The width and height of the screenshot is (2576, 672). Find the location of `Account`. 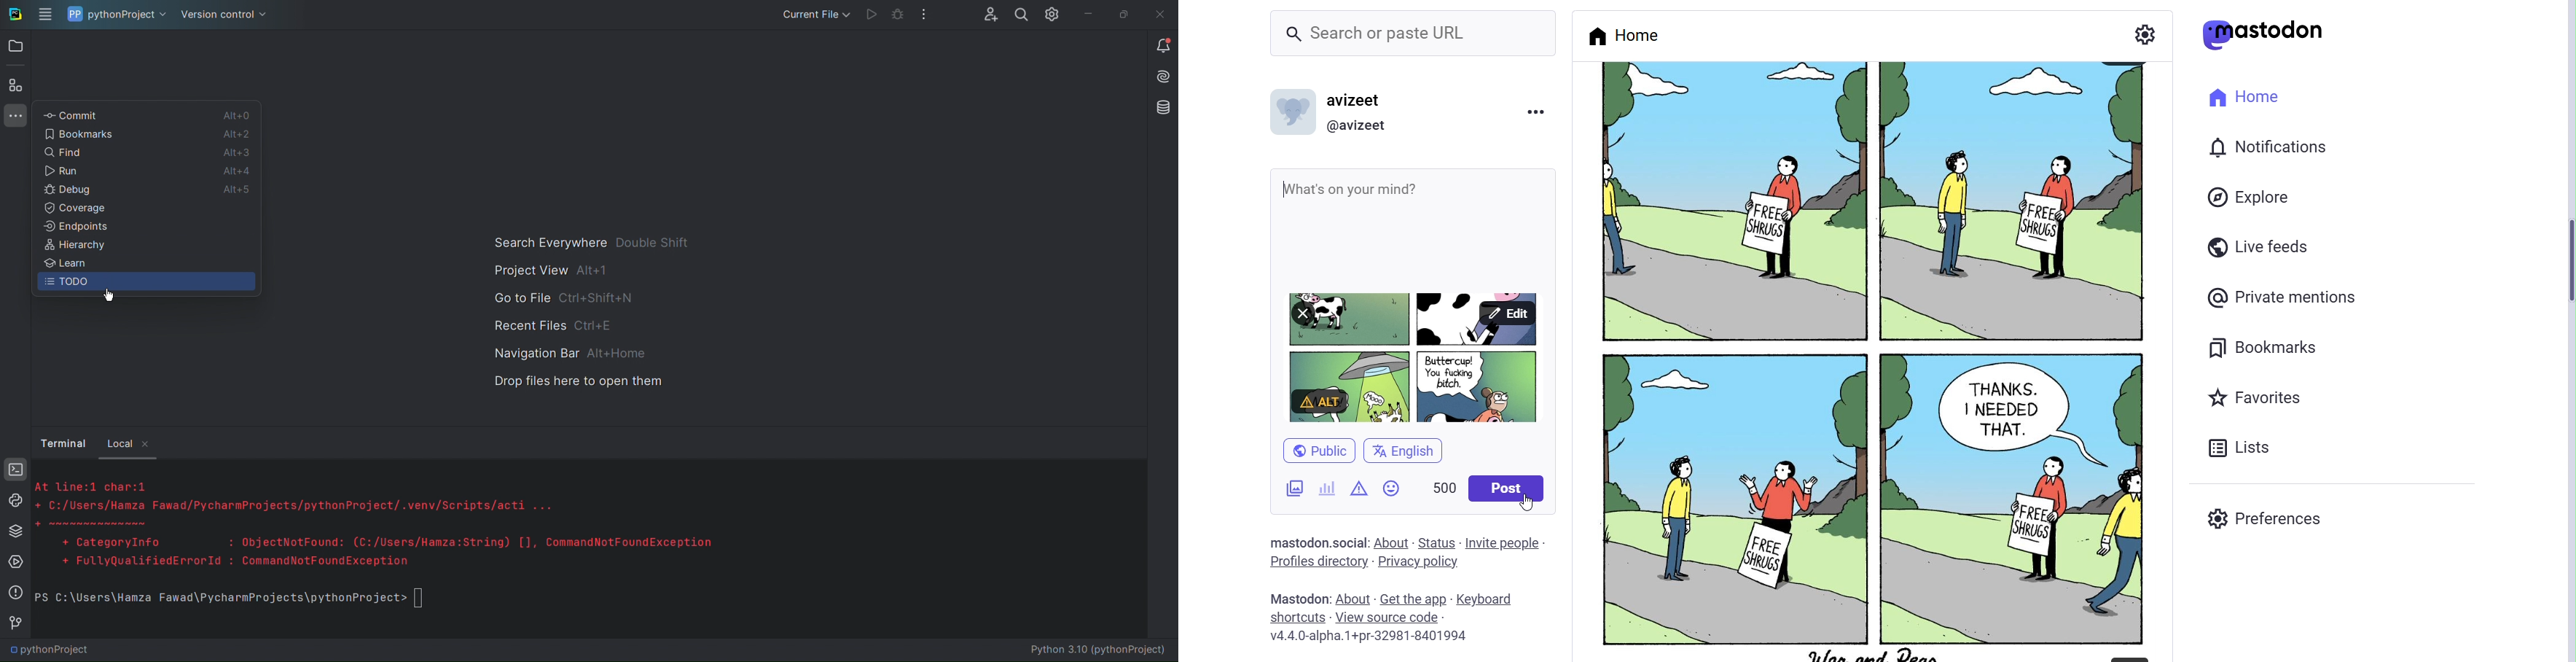

Account is located at coordinates (988, 15).